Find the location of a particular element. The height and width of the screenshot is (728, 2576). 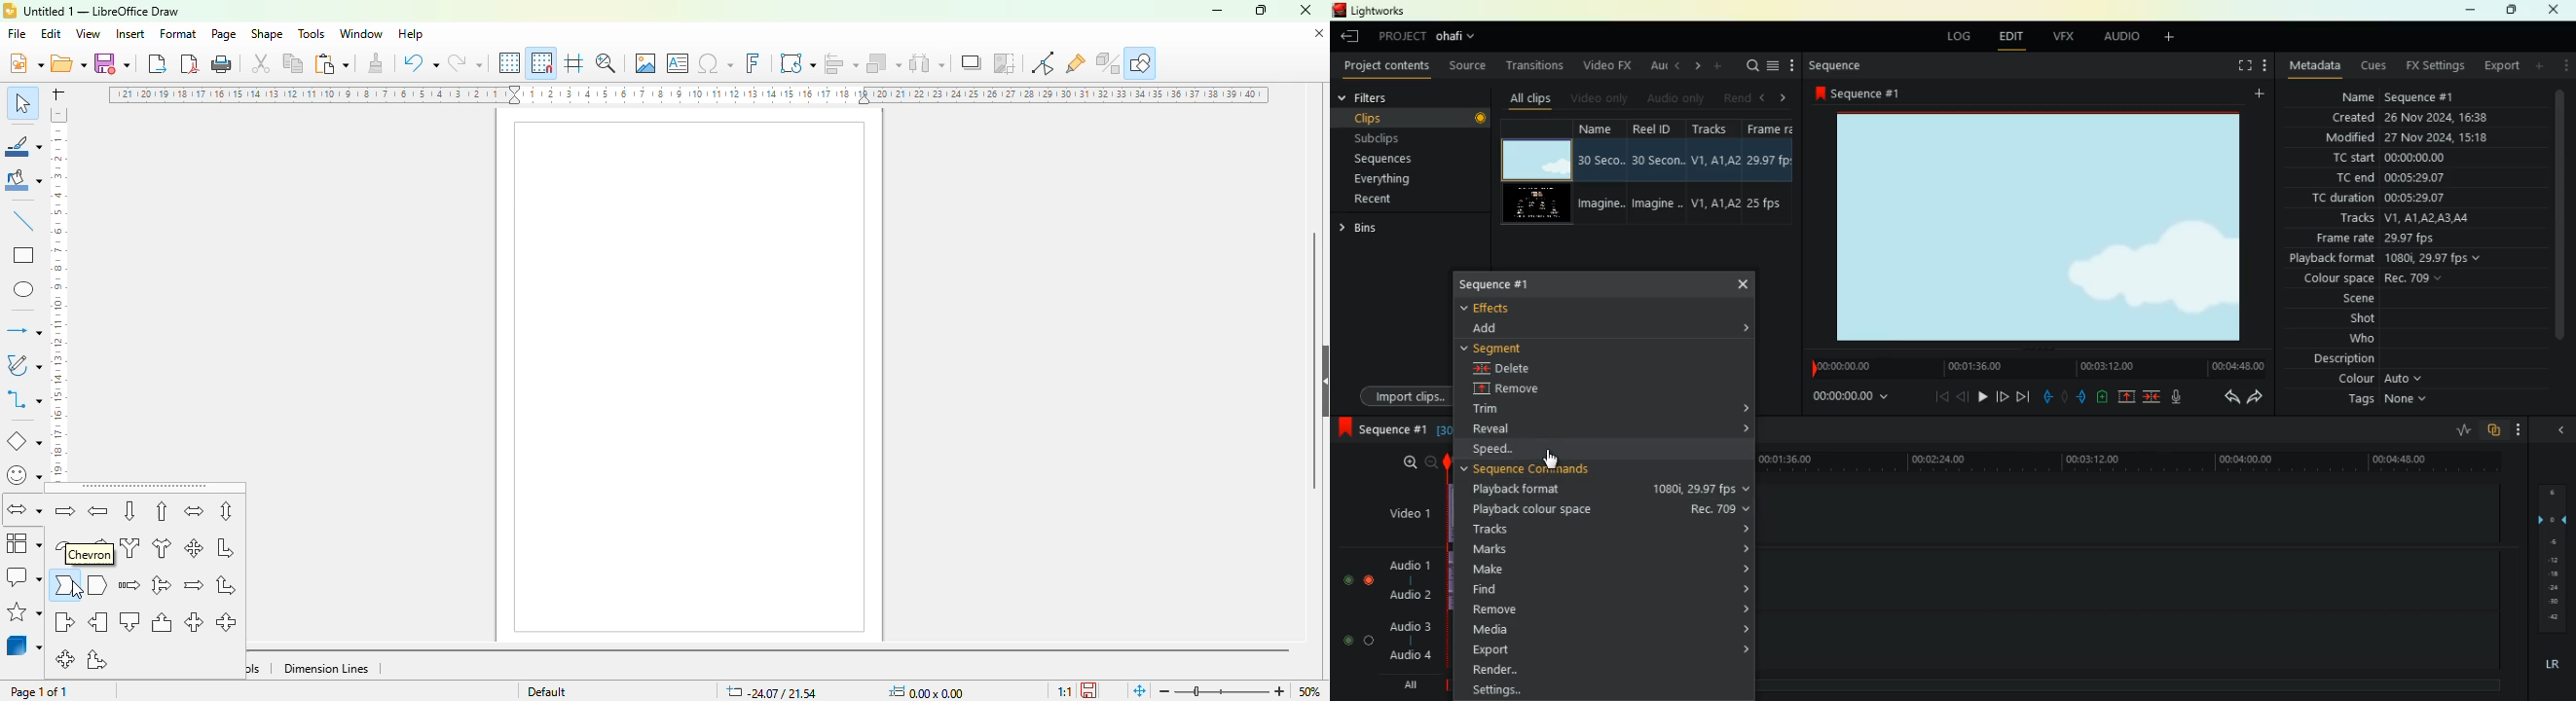

undo is located at coordinates (421, 62).